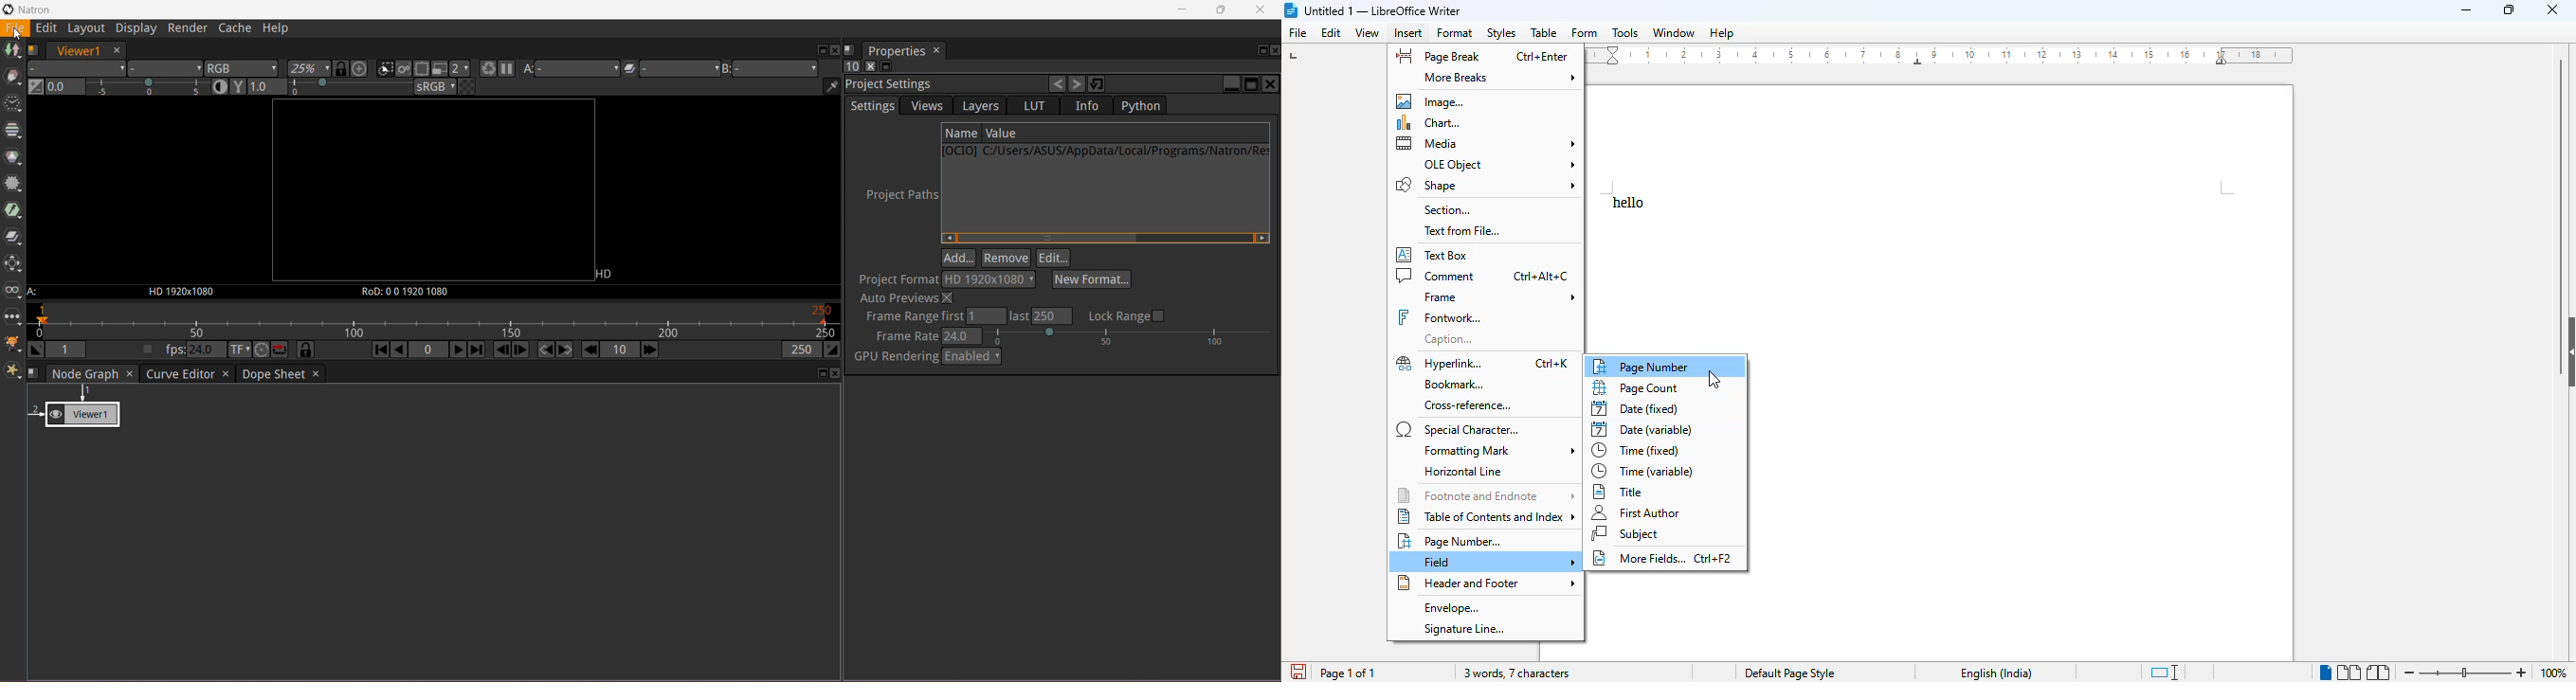 The height and width of the screenshot is (700, 2576). What do you see at coordinates (1638, 387) in the screenshot?
I see `page count` at bounding box center [1638, 387].